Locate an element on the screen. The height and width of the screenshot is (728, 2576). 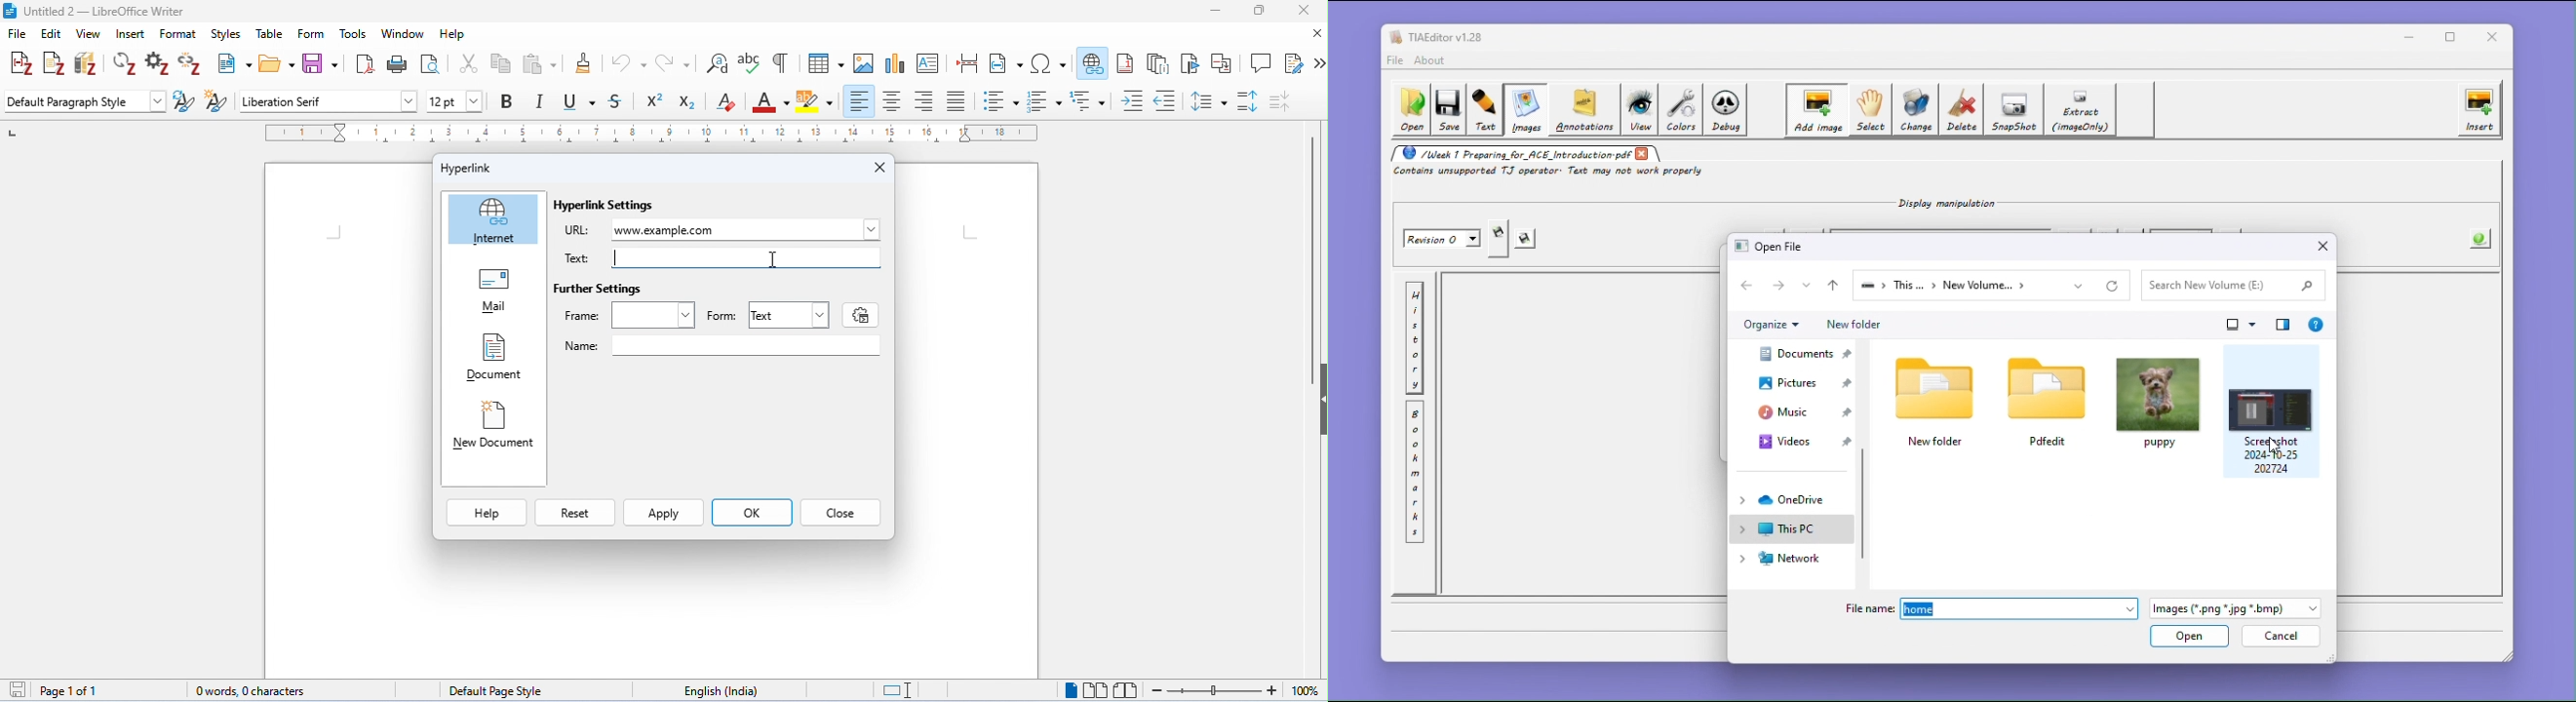
copy is located at coordinates (502, 63).